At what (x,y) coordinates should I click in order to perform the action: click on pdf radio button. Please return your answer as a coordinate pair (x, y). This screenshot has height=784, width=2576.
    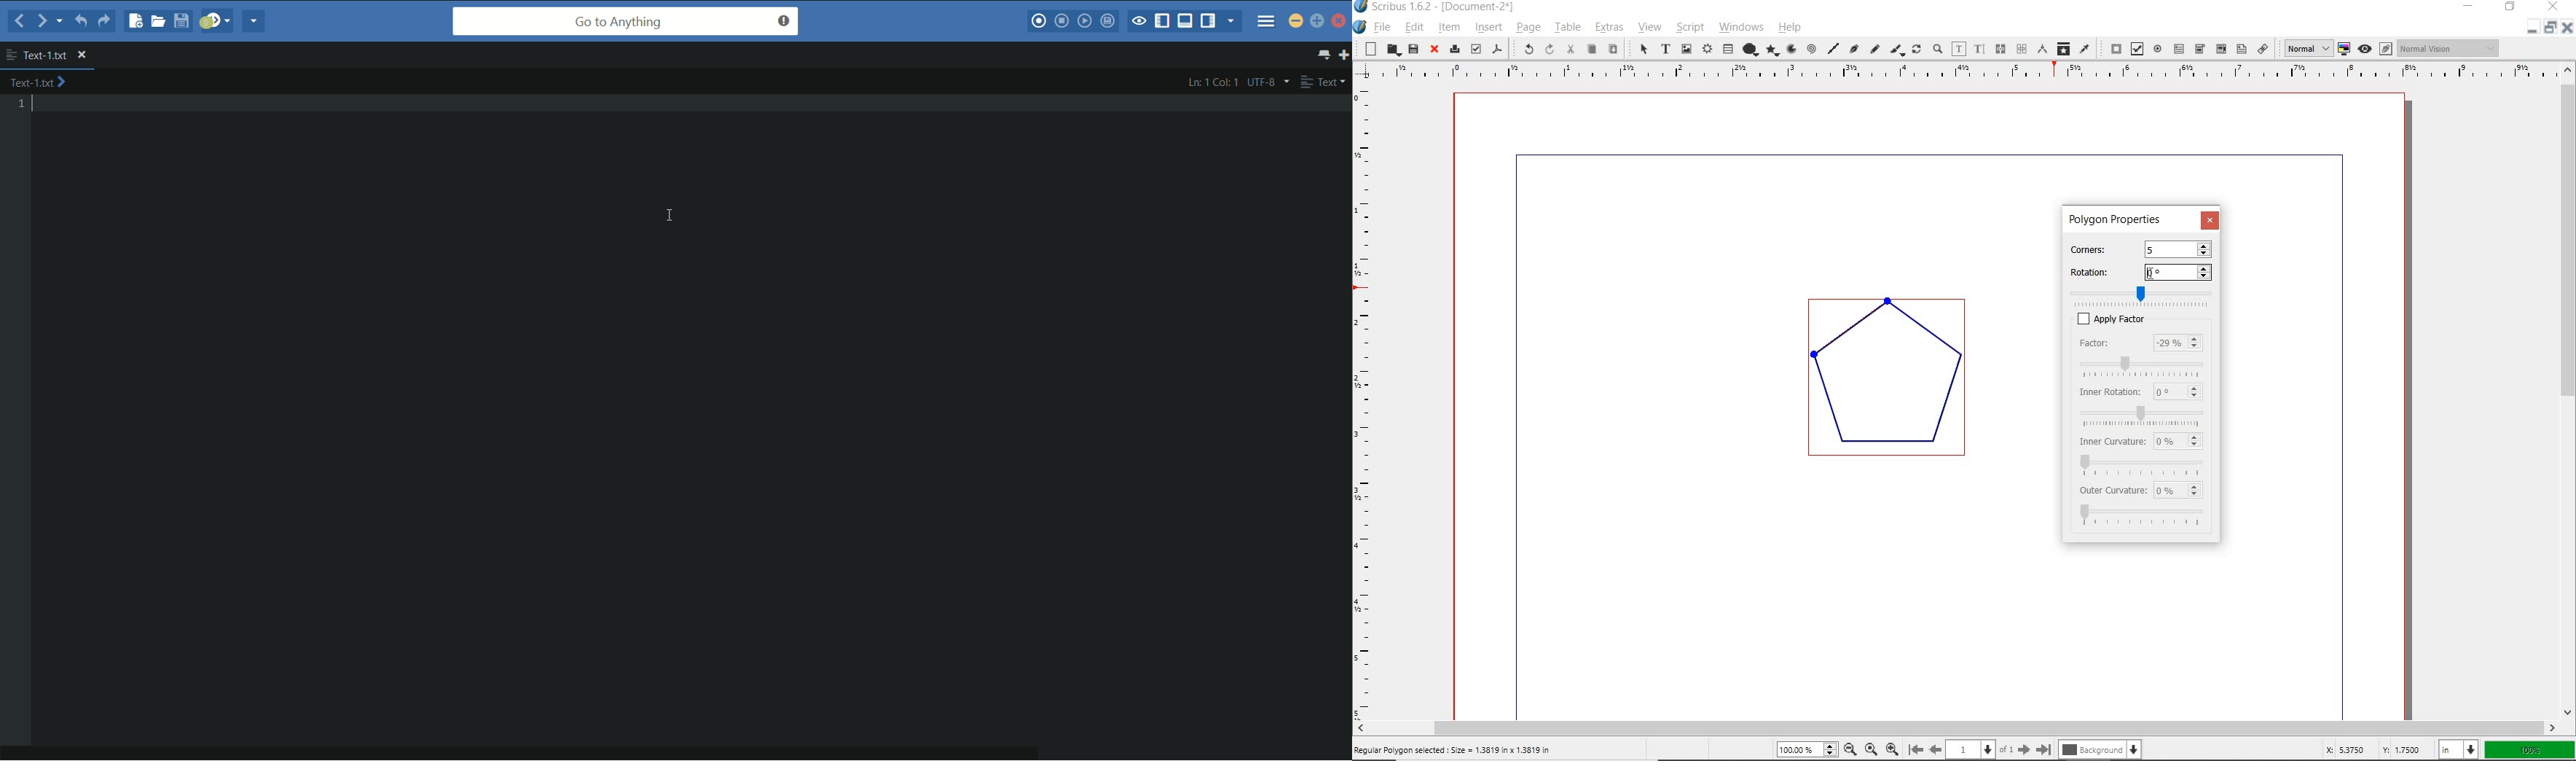
    Looking at the image, I should click on (2159, 49).